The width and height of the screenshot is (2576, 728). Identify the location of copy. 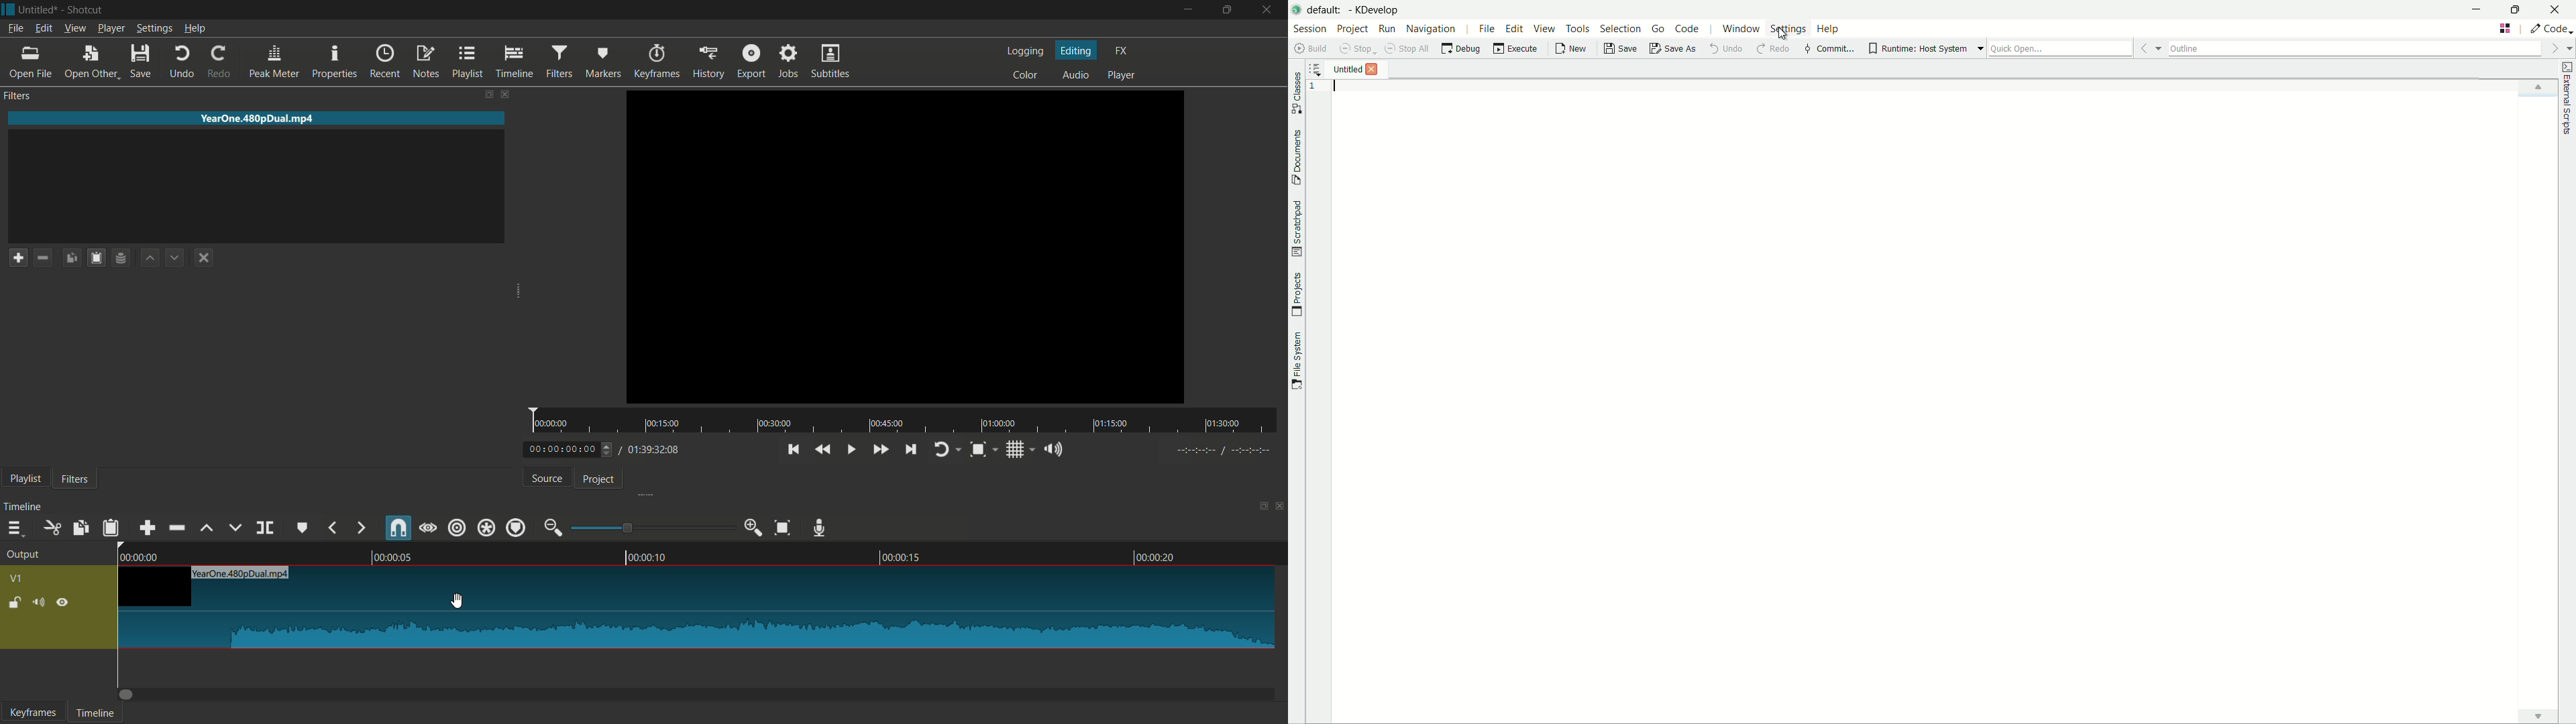
(81, 526).